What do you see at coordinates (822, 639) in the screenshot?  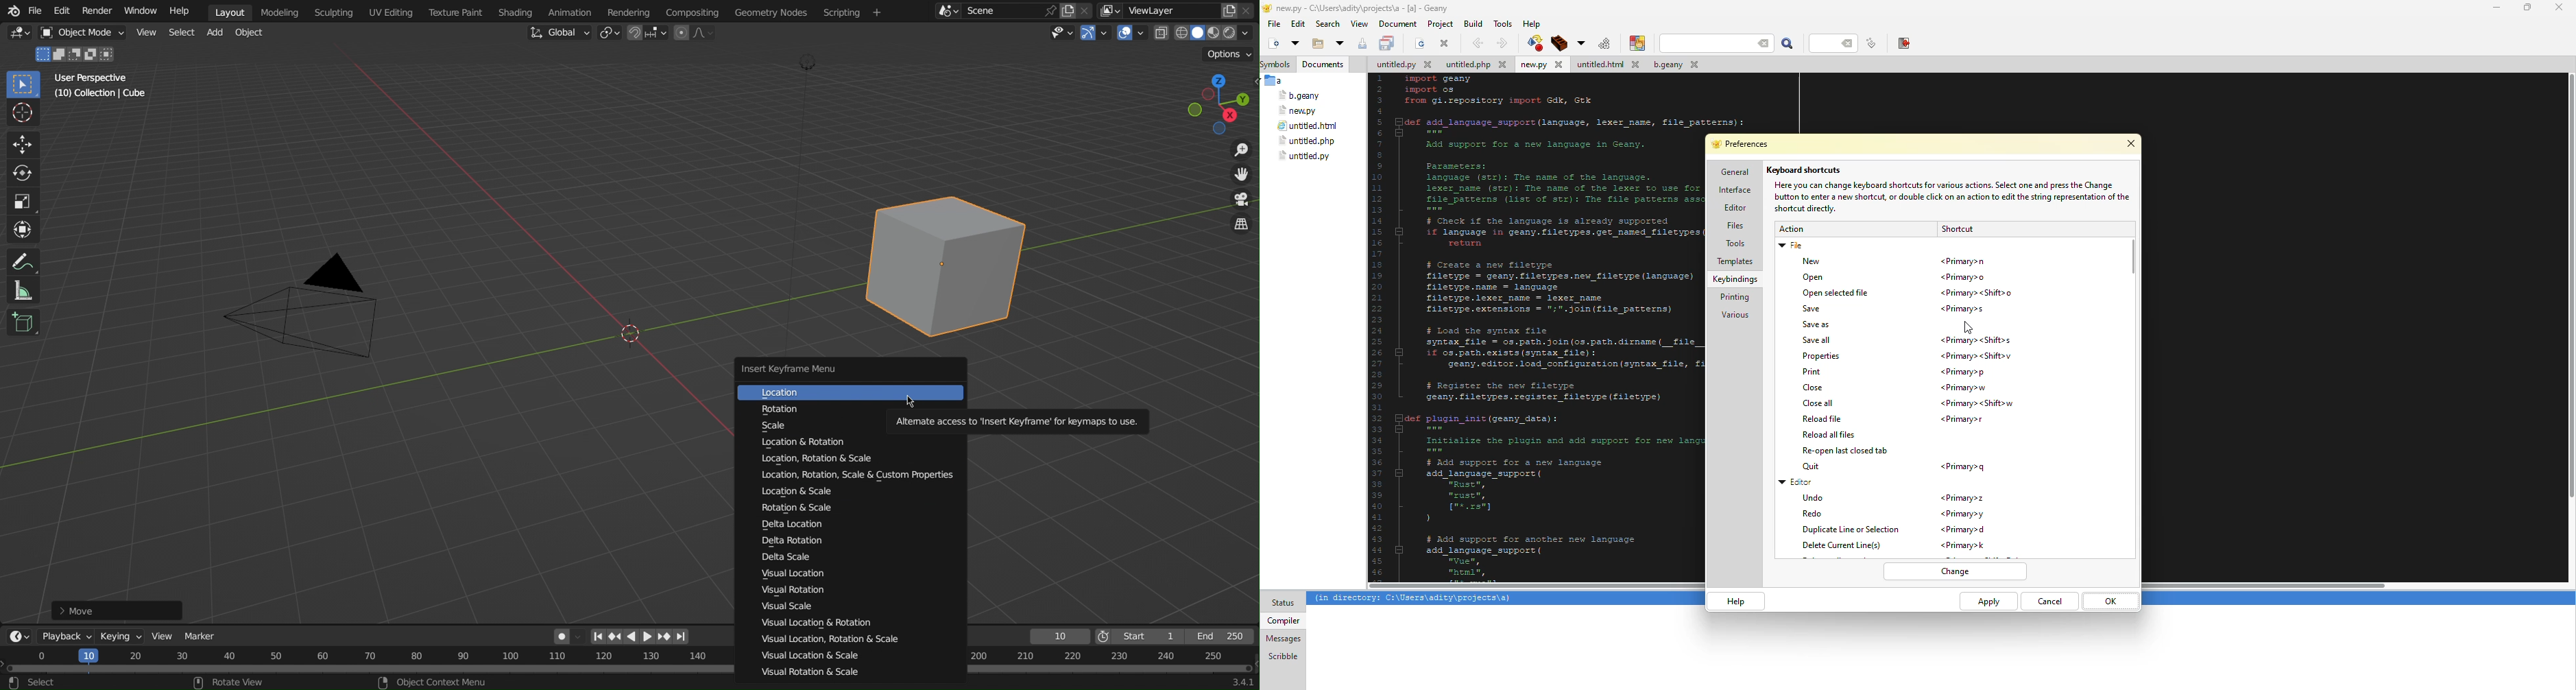 I see `Visual Location, Rotation & Scale` at bounding box center [822, 639].